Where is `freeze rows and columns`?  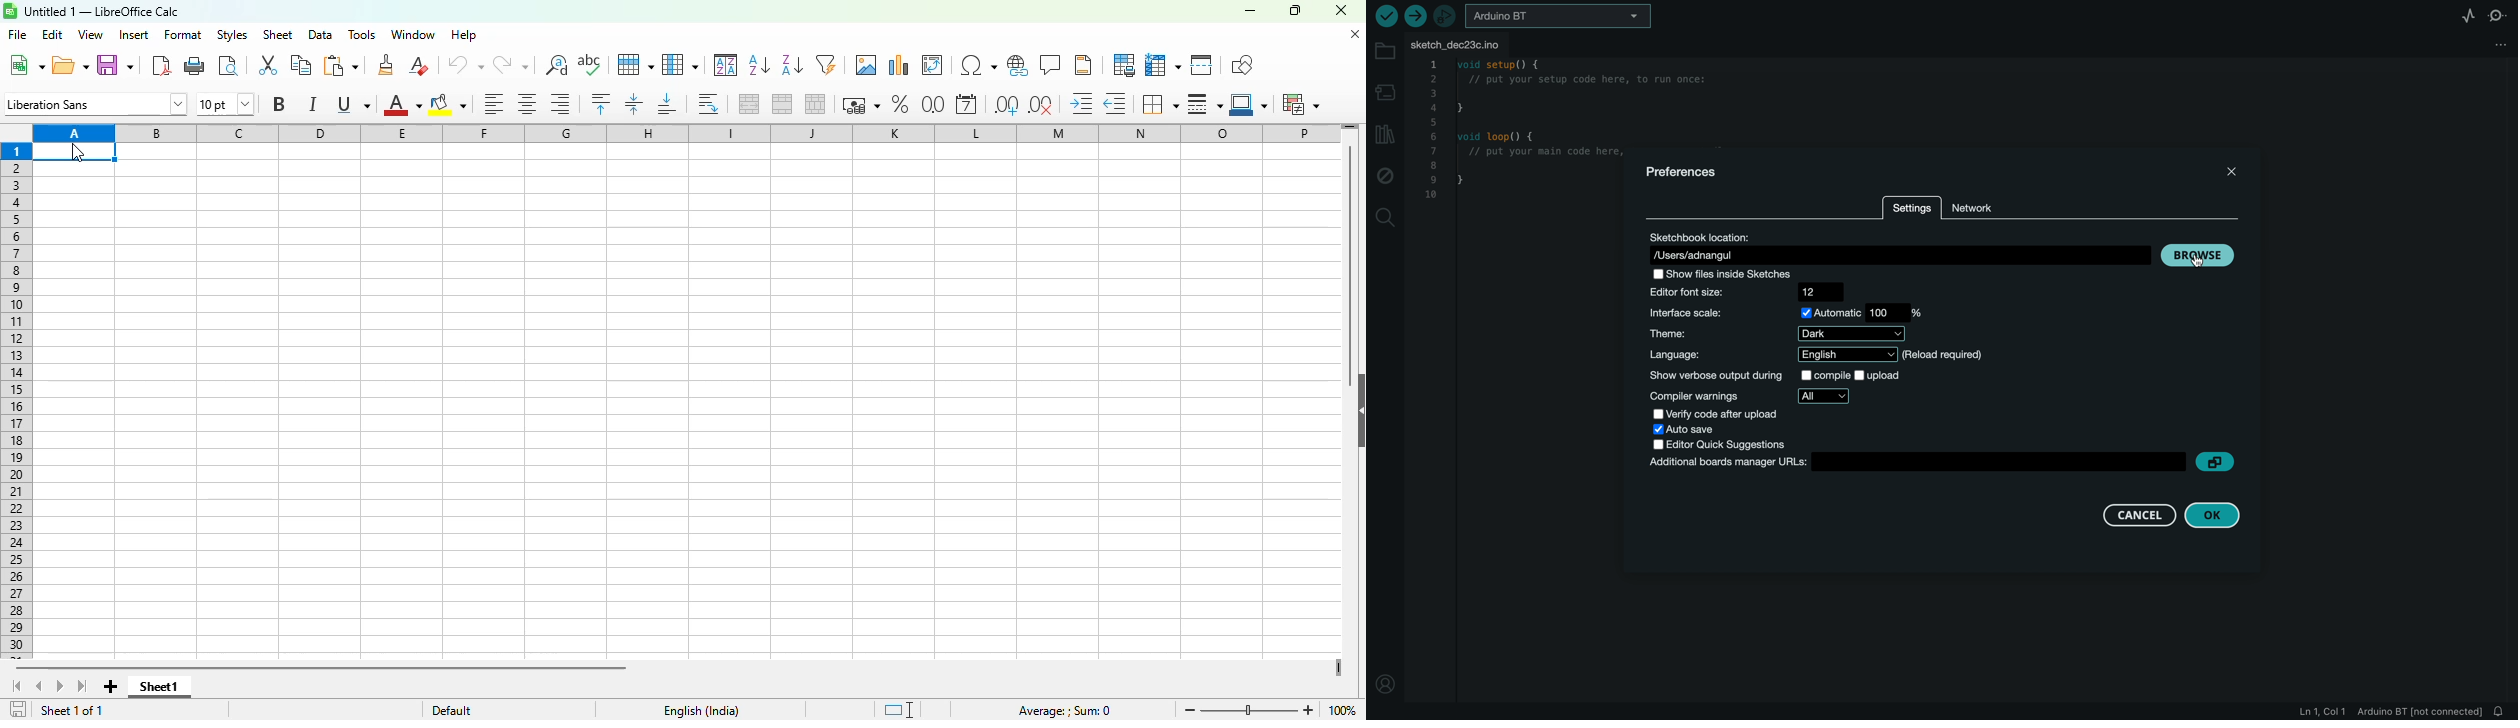
freeze rows and columns is located at coordinates (1162, 65).